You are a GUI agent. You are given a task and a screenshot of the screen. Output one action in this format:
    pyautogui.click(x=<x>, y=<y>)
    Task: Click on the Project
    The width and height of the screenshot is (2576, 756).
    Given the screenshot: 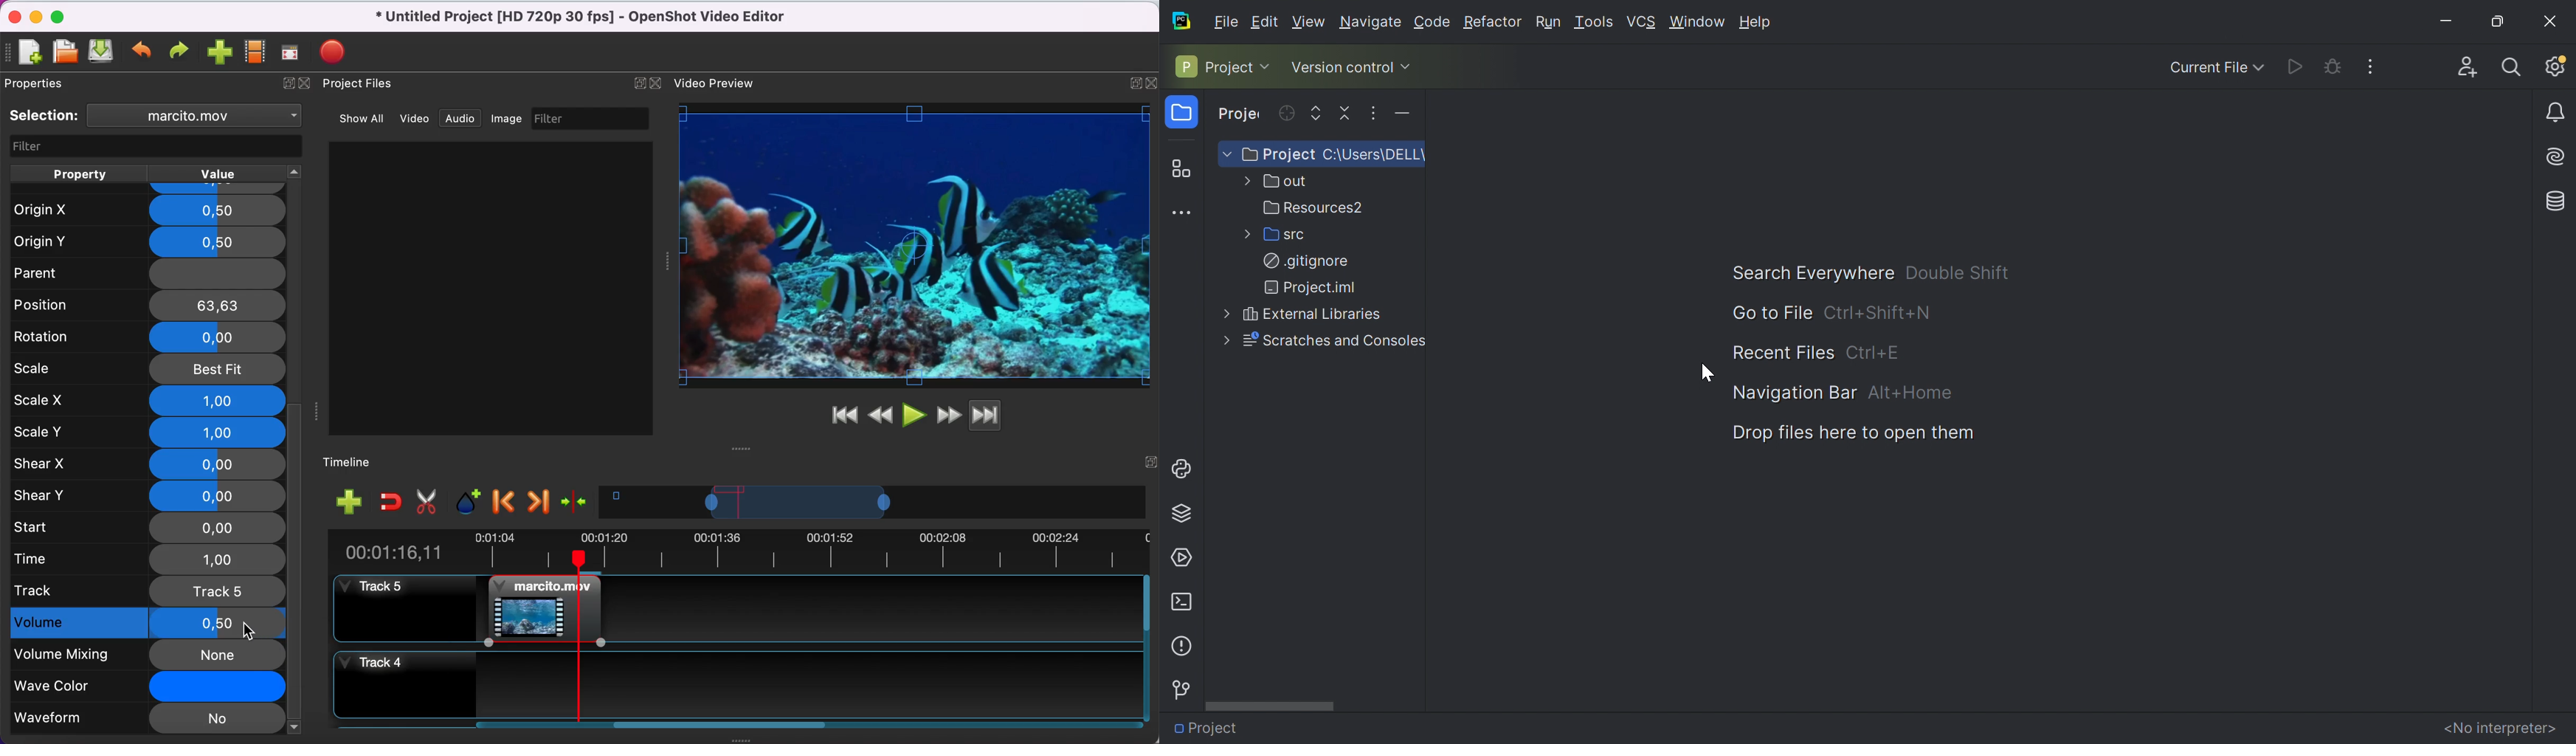 What is the action you would take?
    pyautogui.click(x=1182, y=113)
    